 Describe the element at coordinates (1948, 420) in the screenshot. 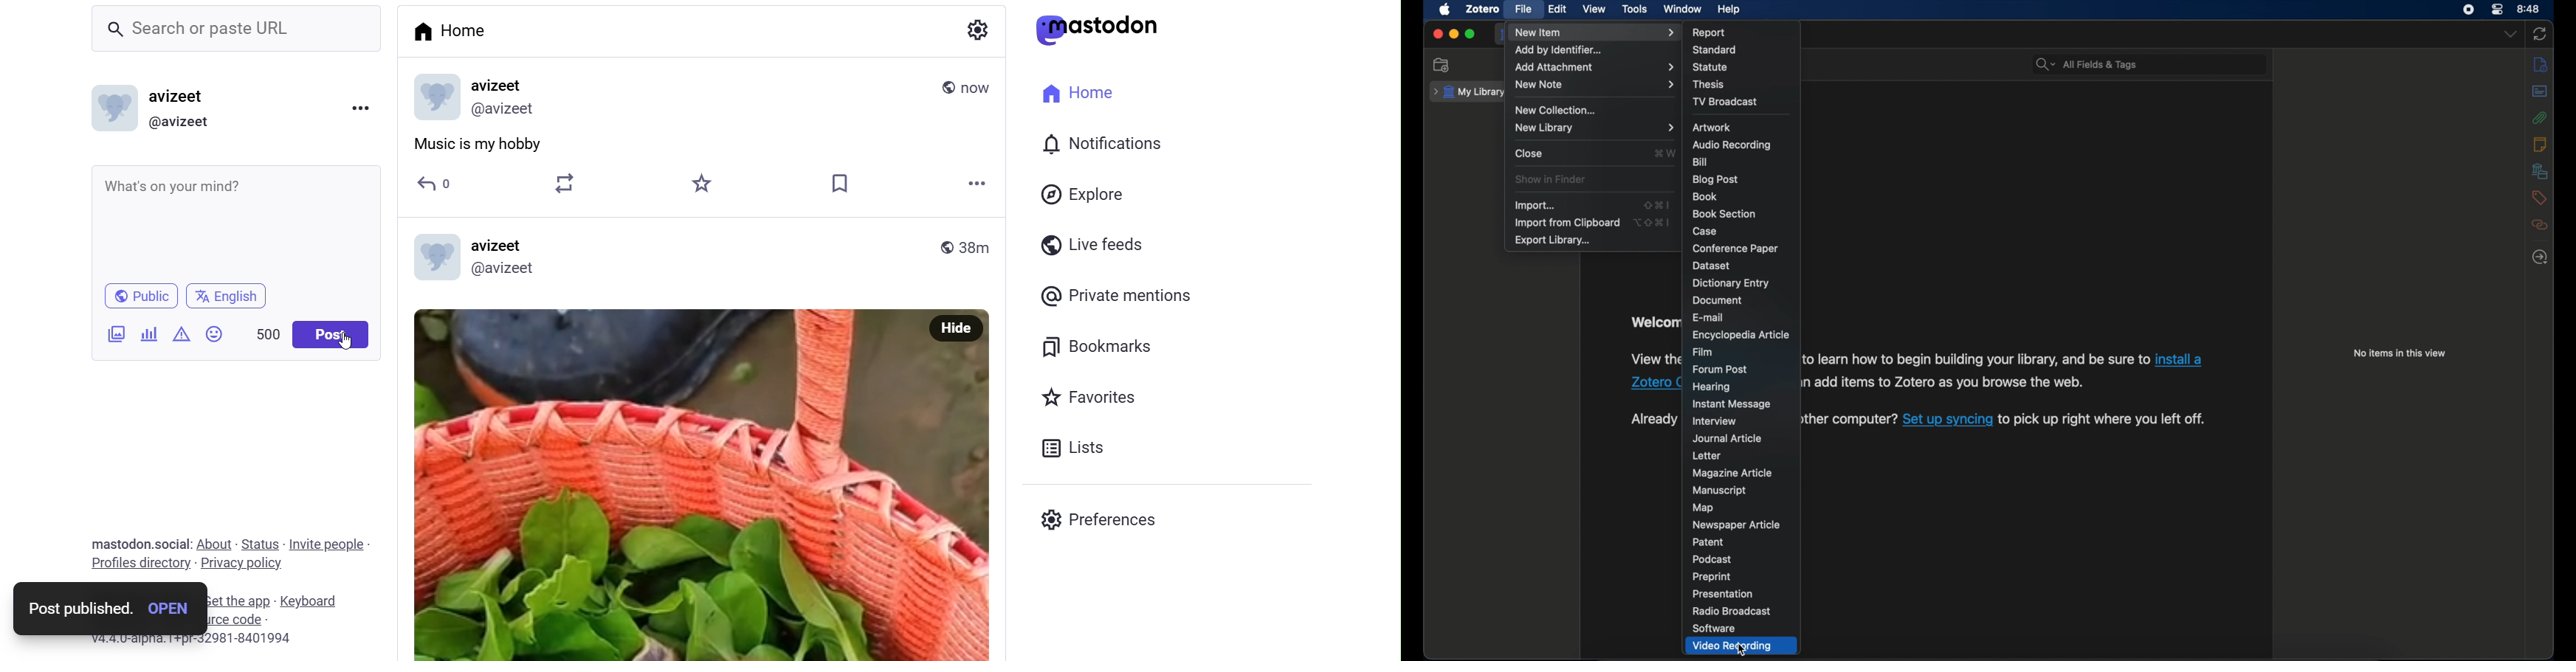

I see `sync link` at that location.